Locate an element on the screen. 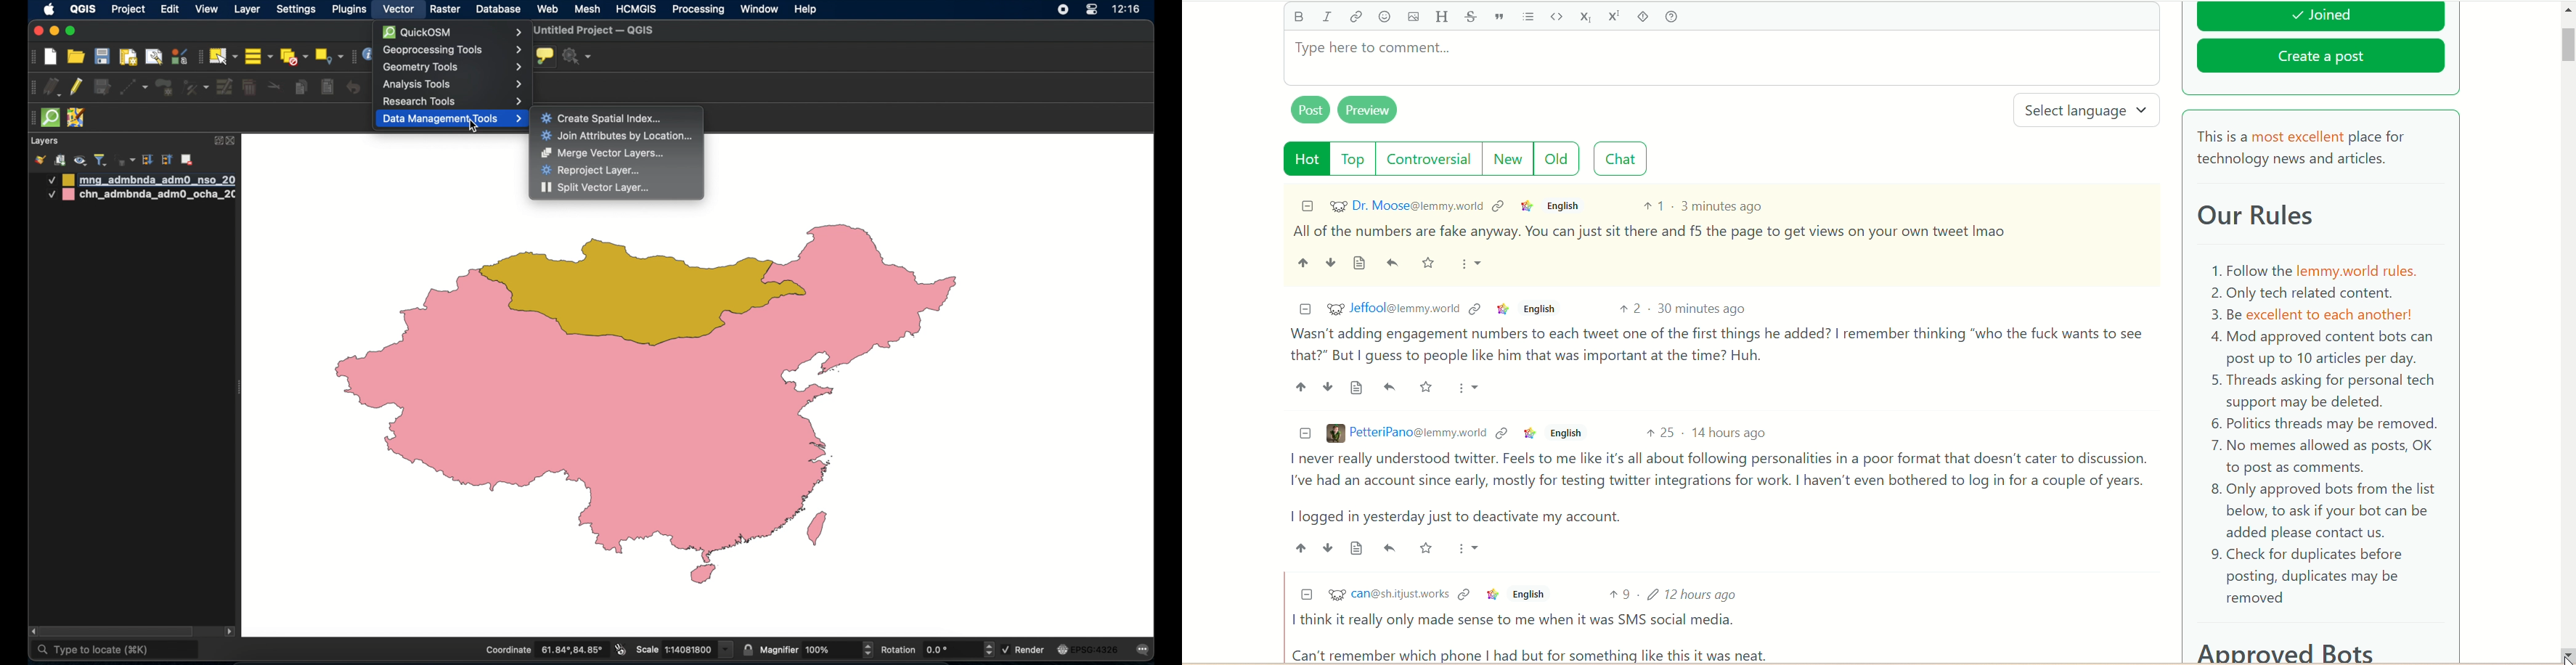 The image size is (2576, 672). Upvote 9 is located at coordinates (1620, 594).